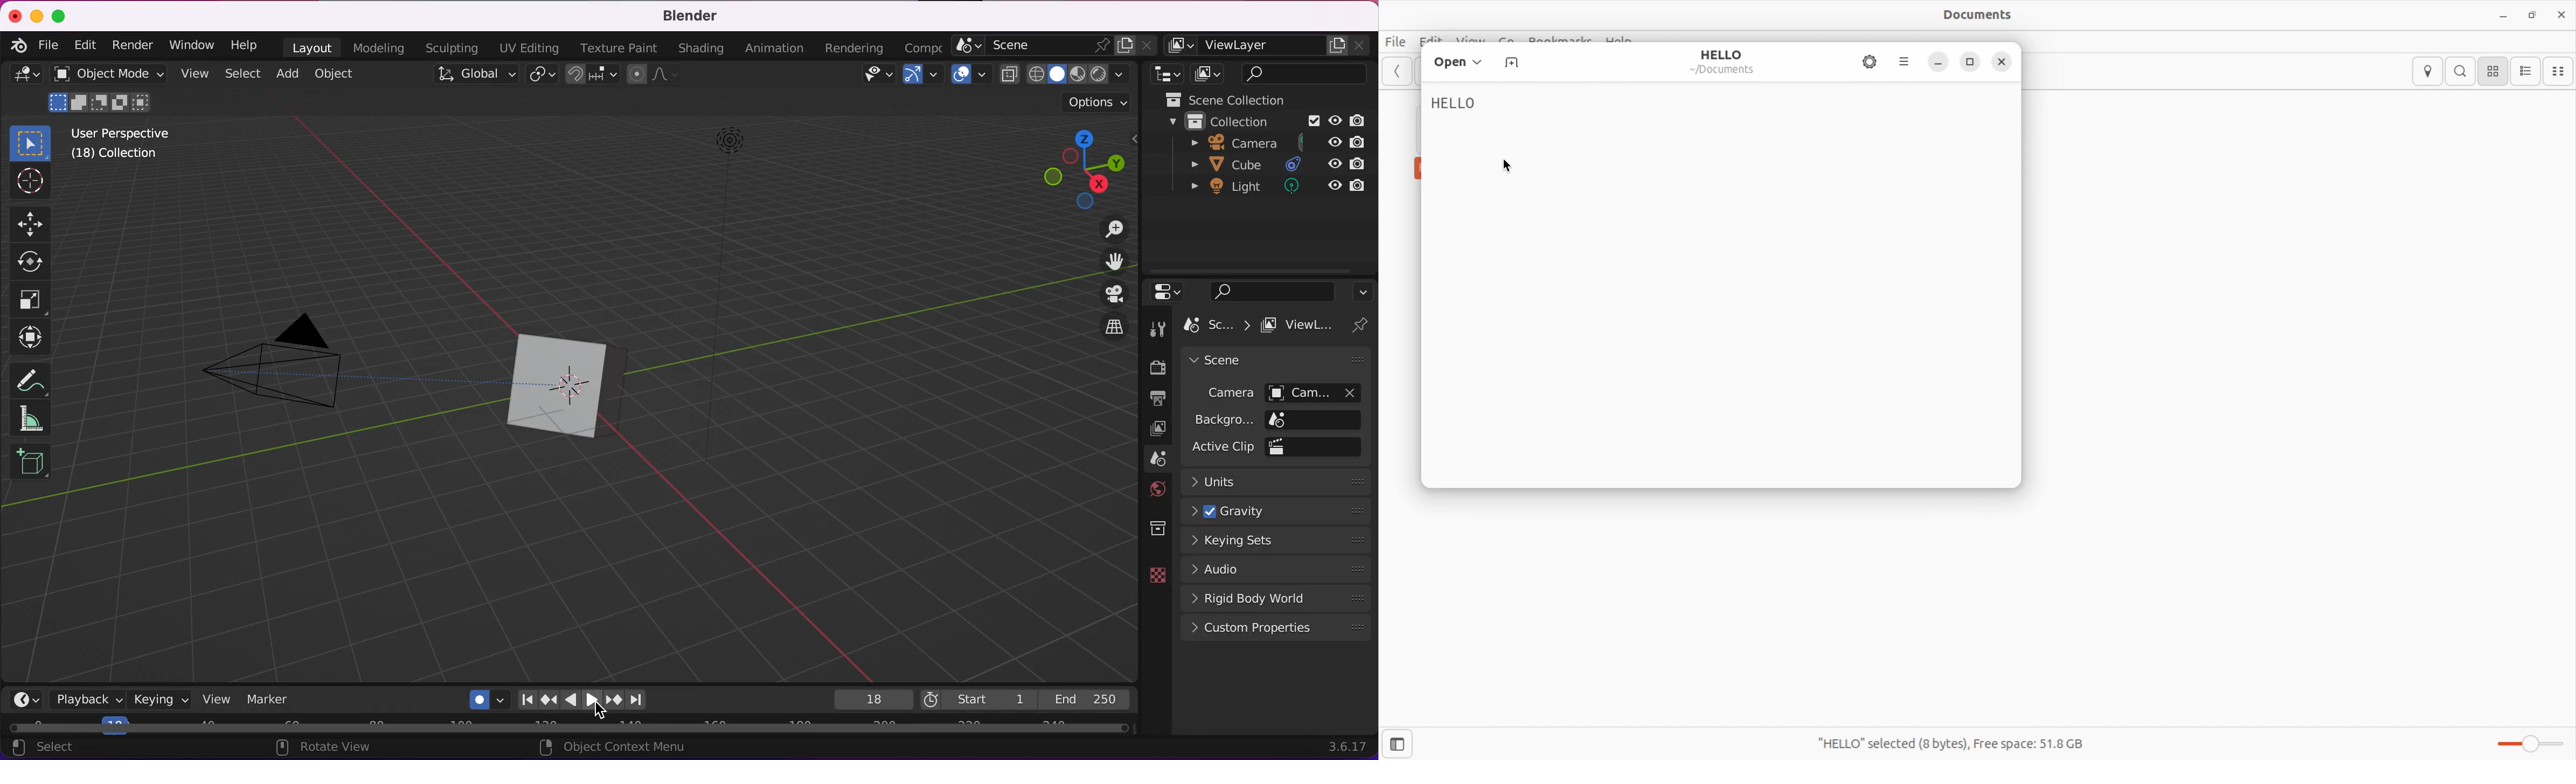 This screenshot has height=784, width=2576. I want to click on scene, so click(1157, 460).